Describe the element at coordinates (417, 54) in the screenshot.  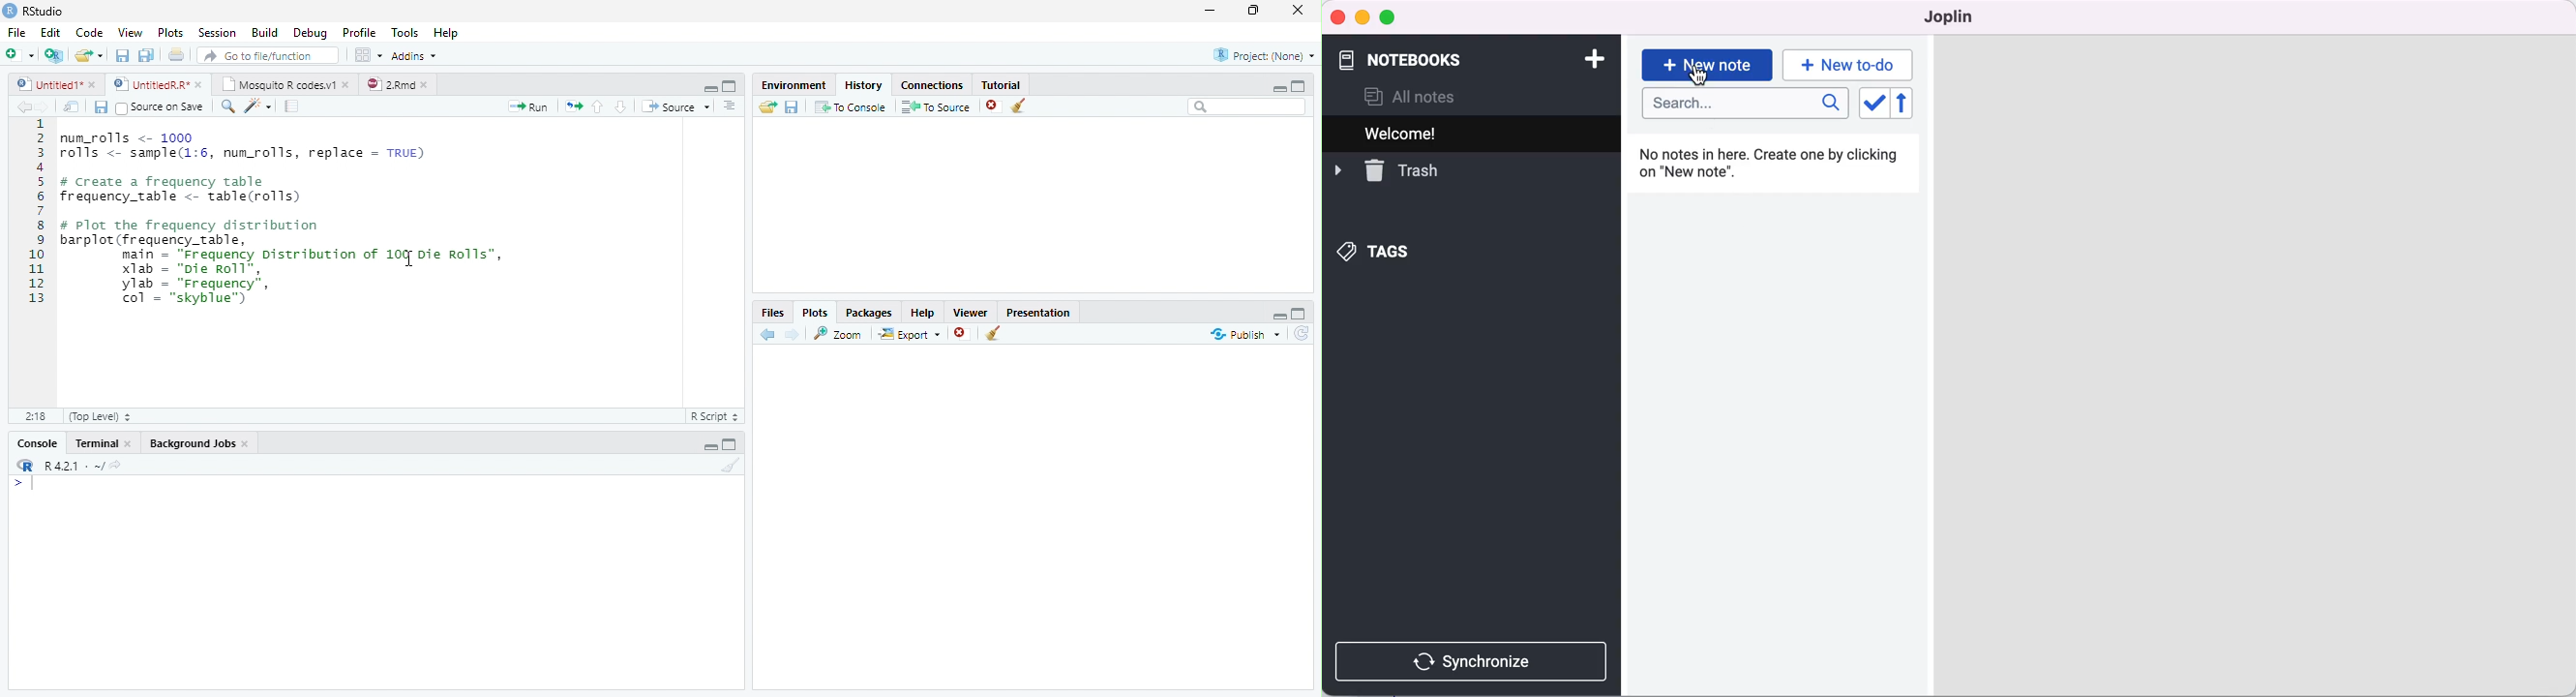
I see `Addins` at that location.